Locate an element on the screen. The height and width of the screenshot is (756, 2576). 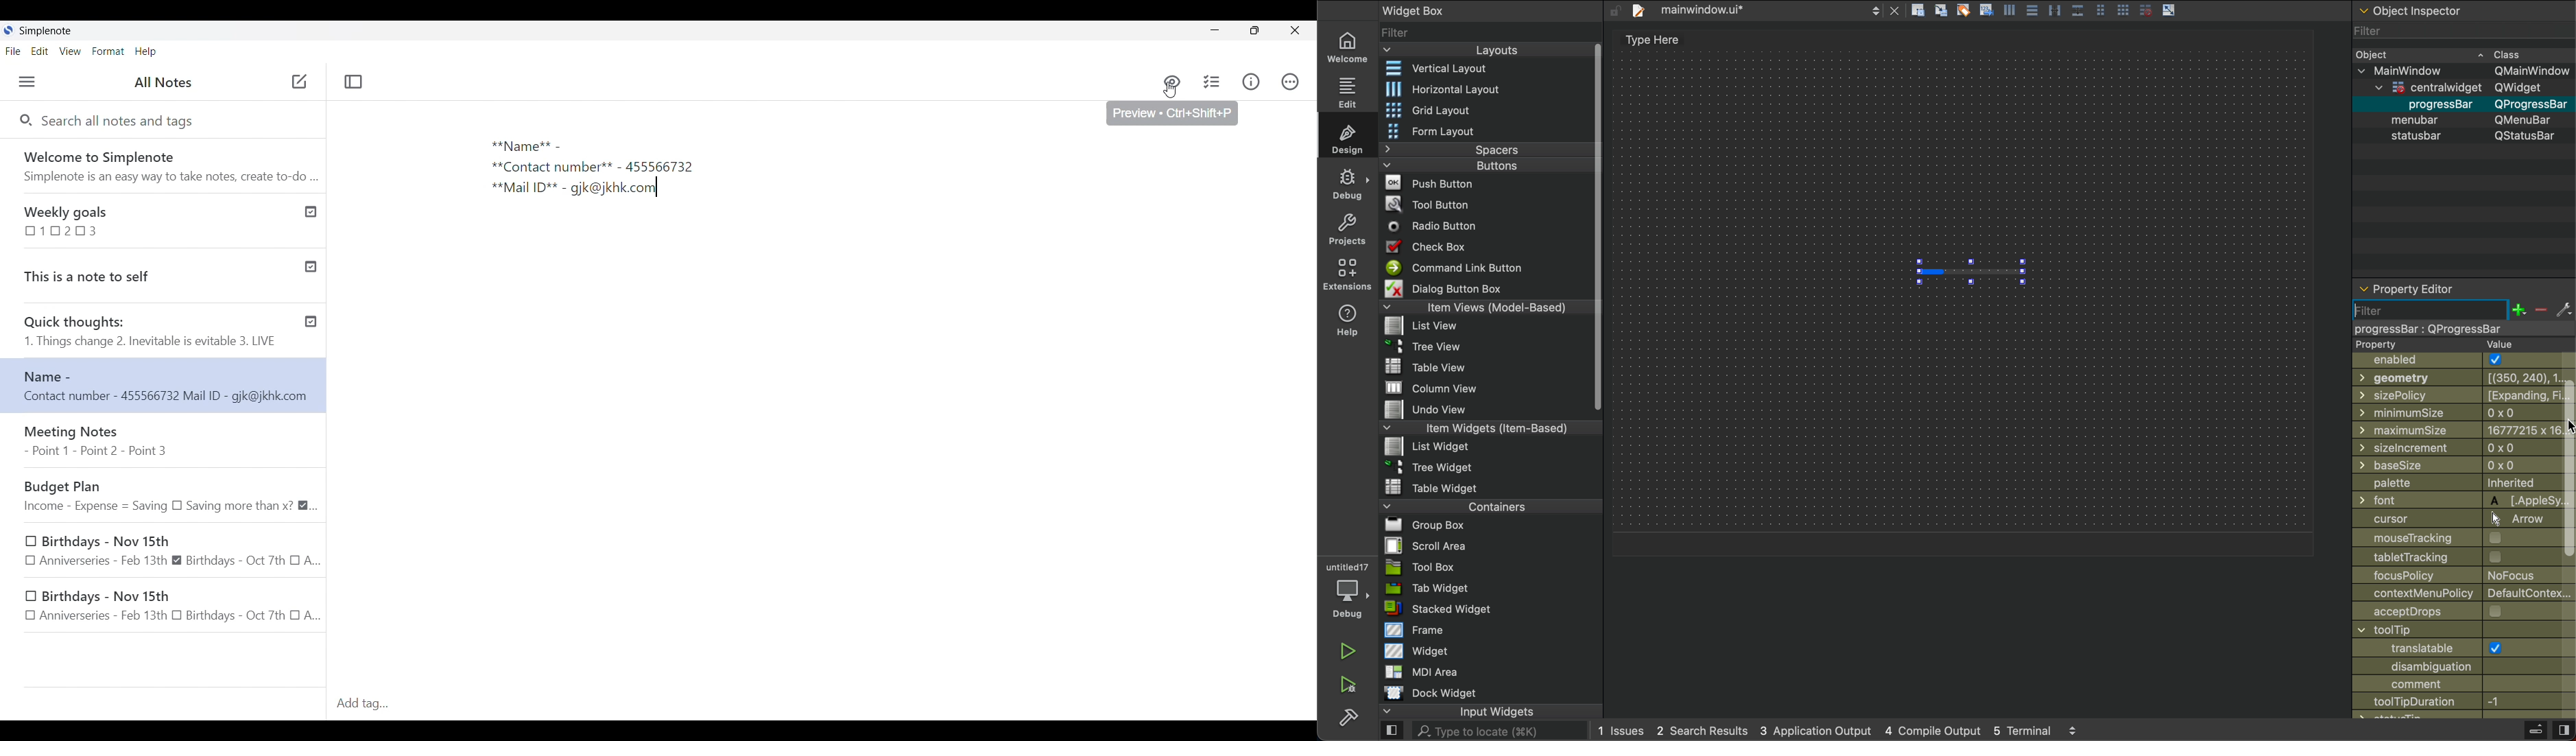
Text pasted is located at coordinates (622, 172).